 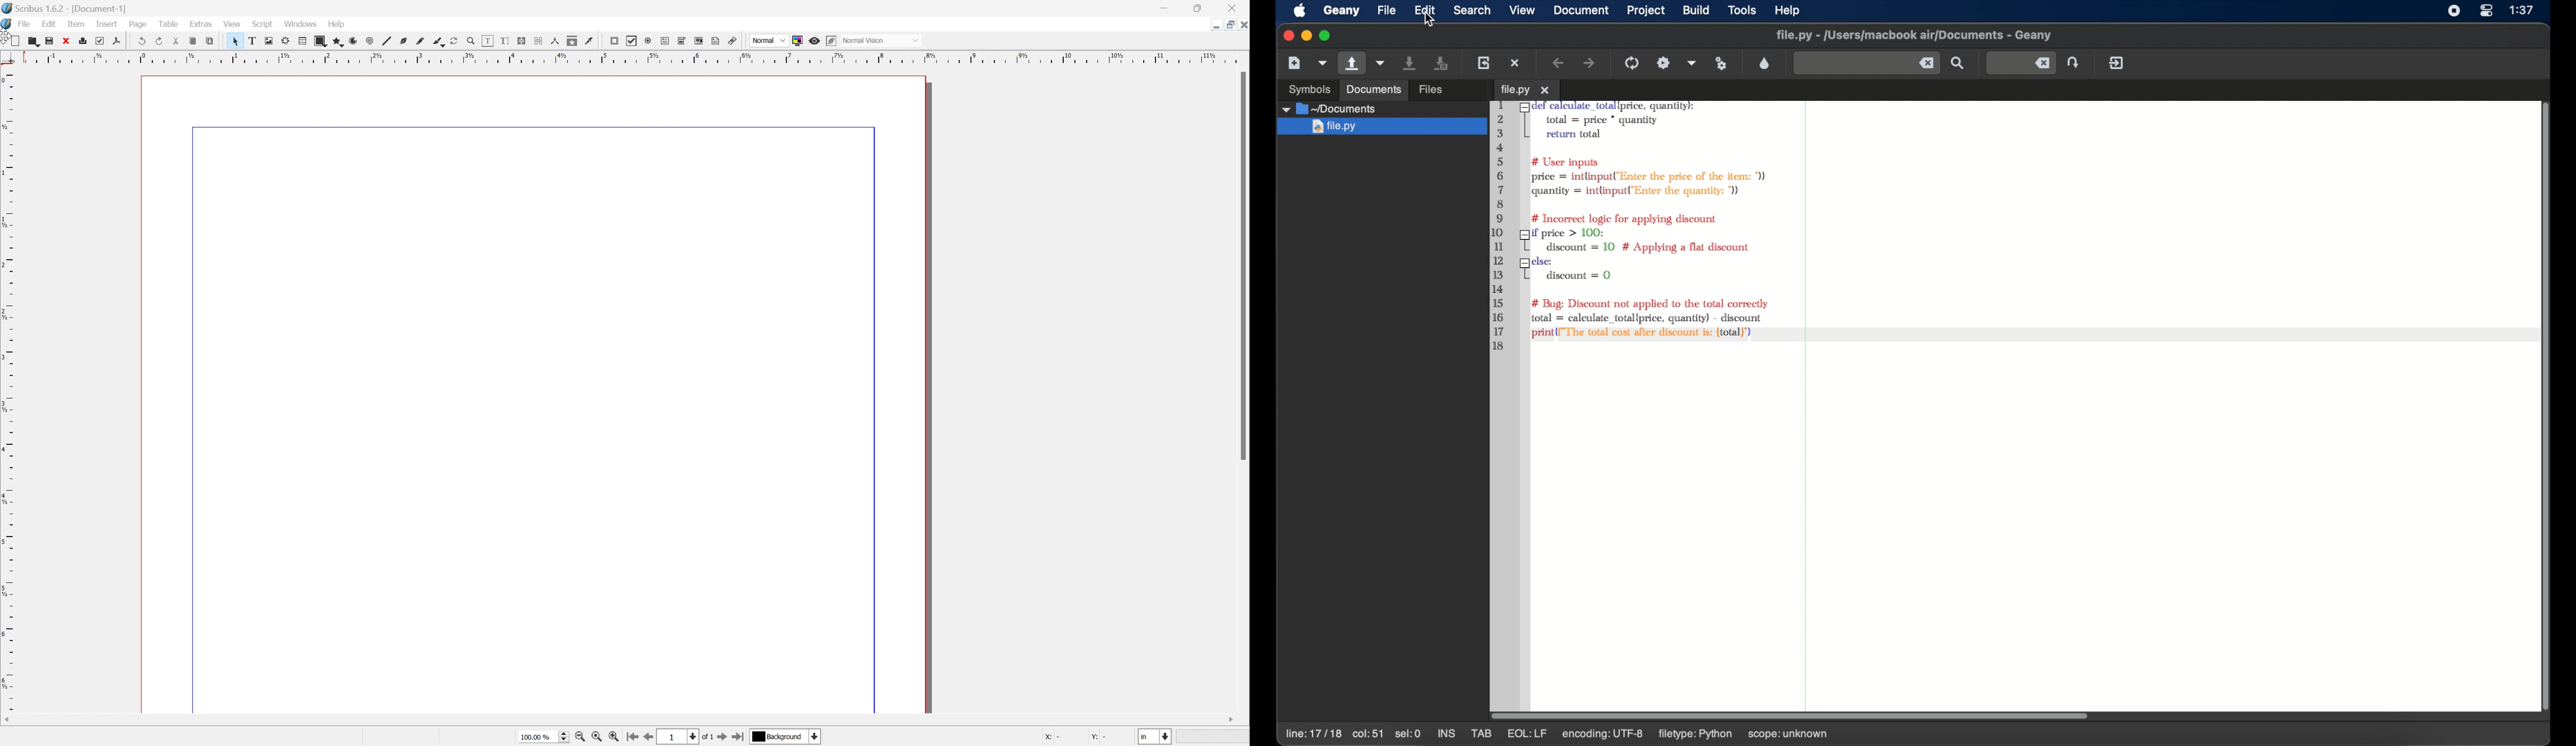 What do you see at coordinates (1373, 89) in the screenshot?
I see `documents` at bounding box center [1373, 89].